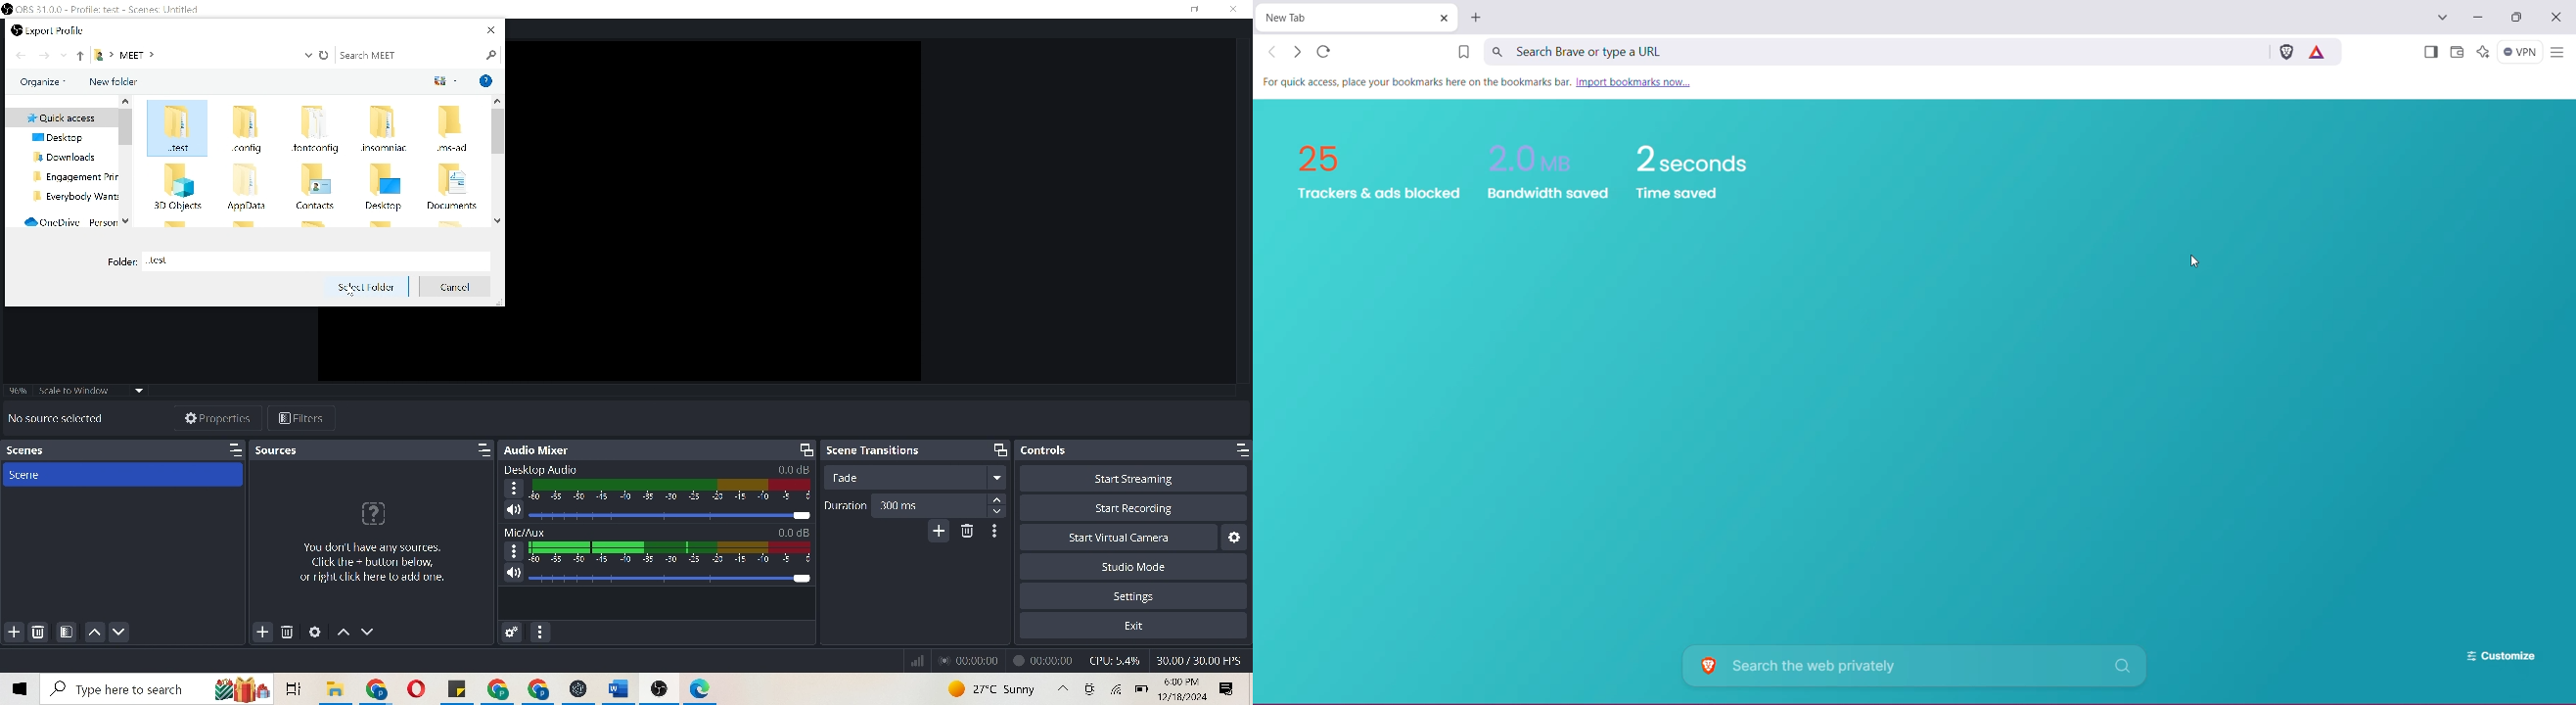 The image size is (2576, 728). Describe the element at coordinates (334, 688) in the screenshot. I see `folder` at that location.